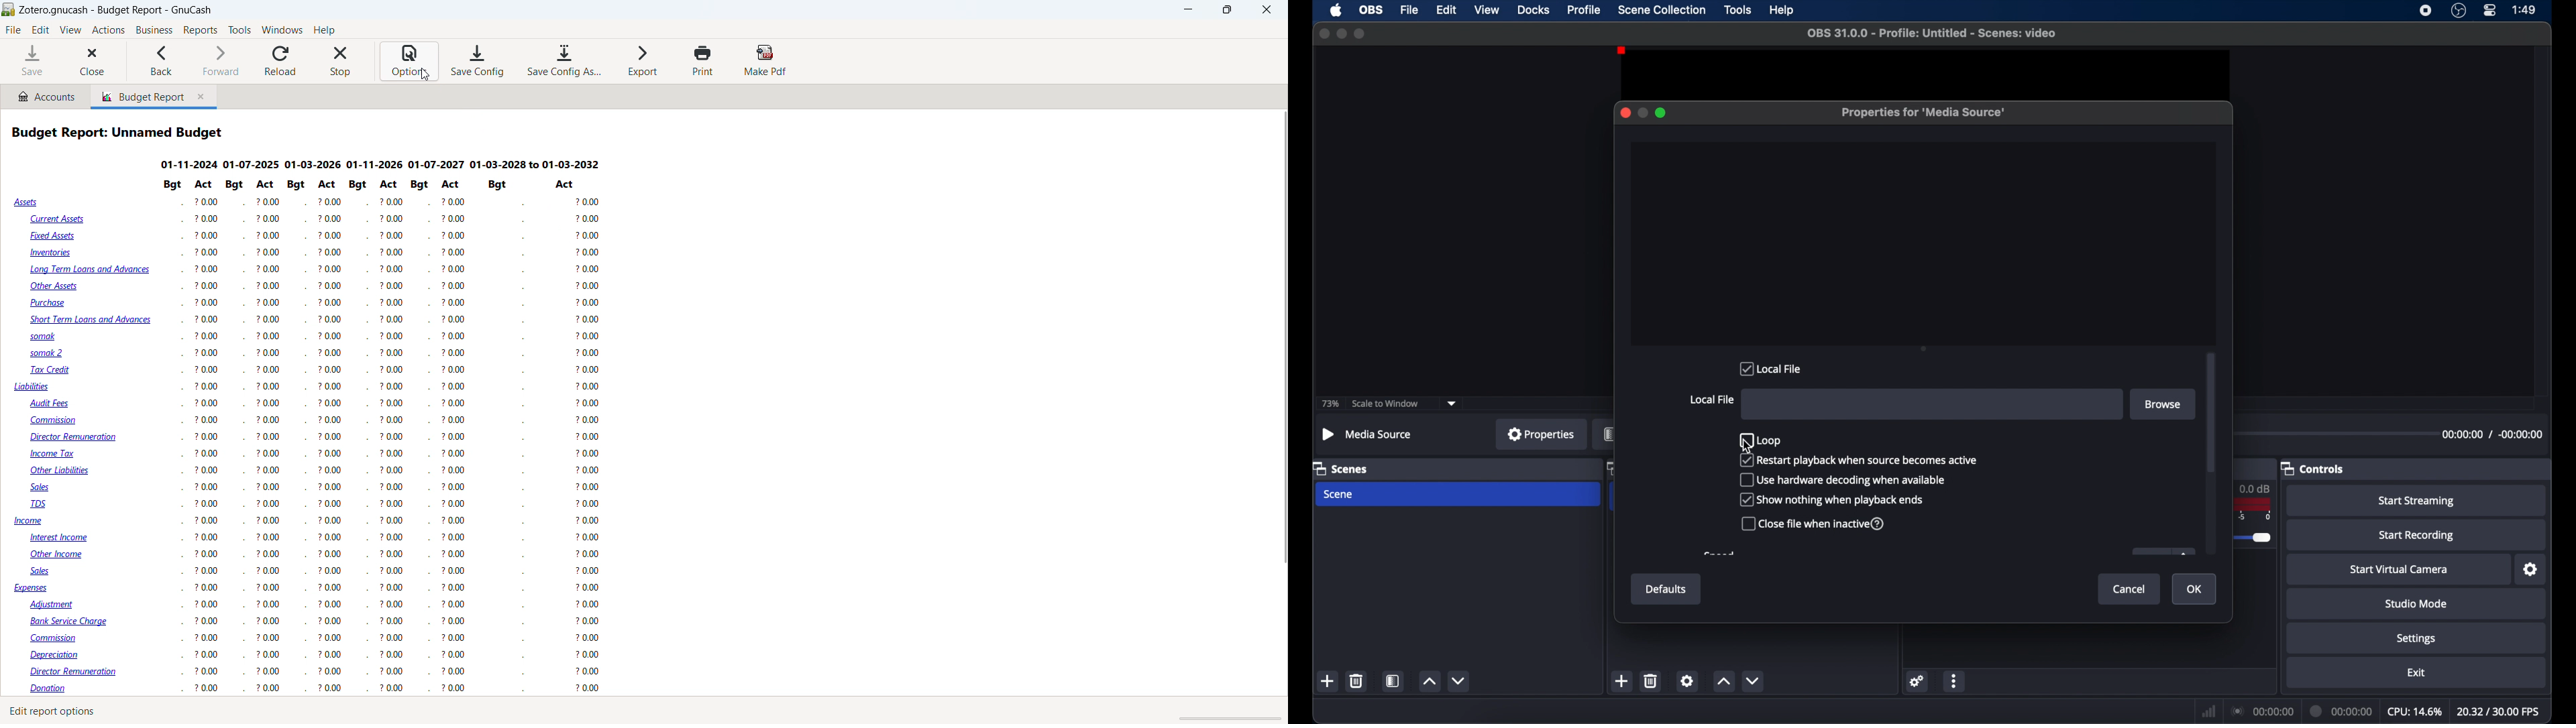  I want to click on save configuration as, so click(563, 61).